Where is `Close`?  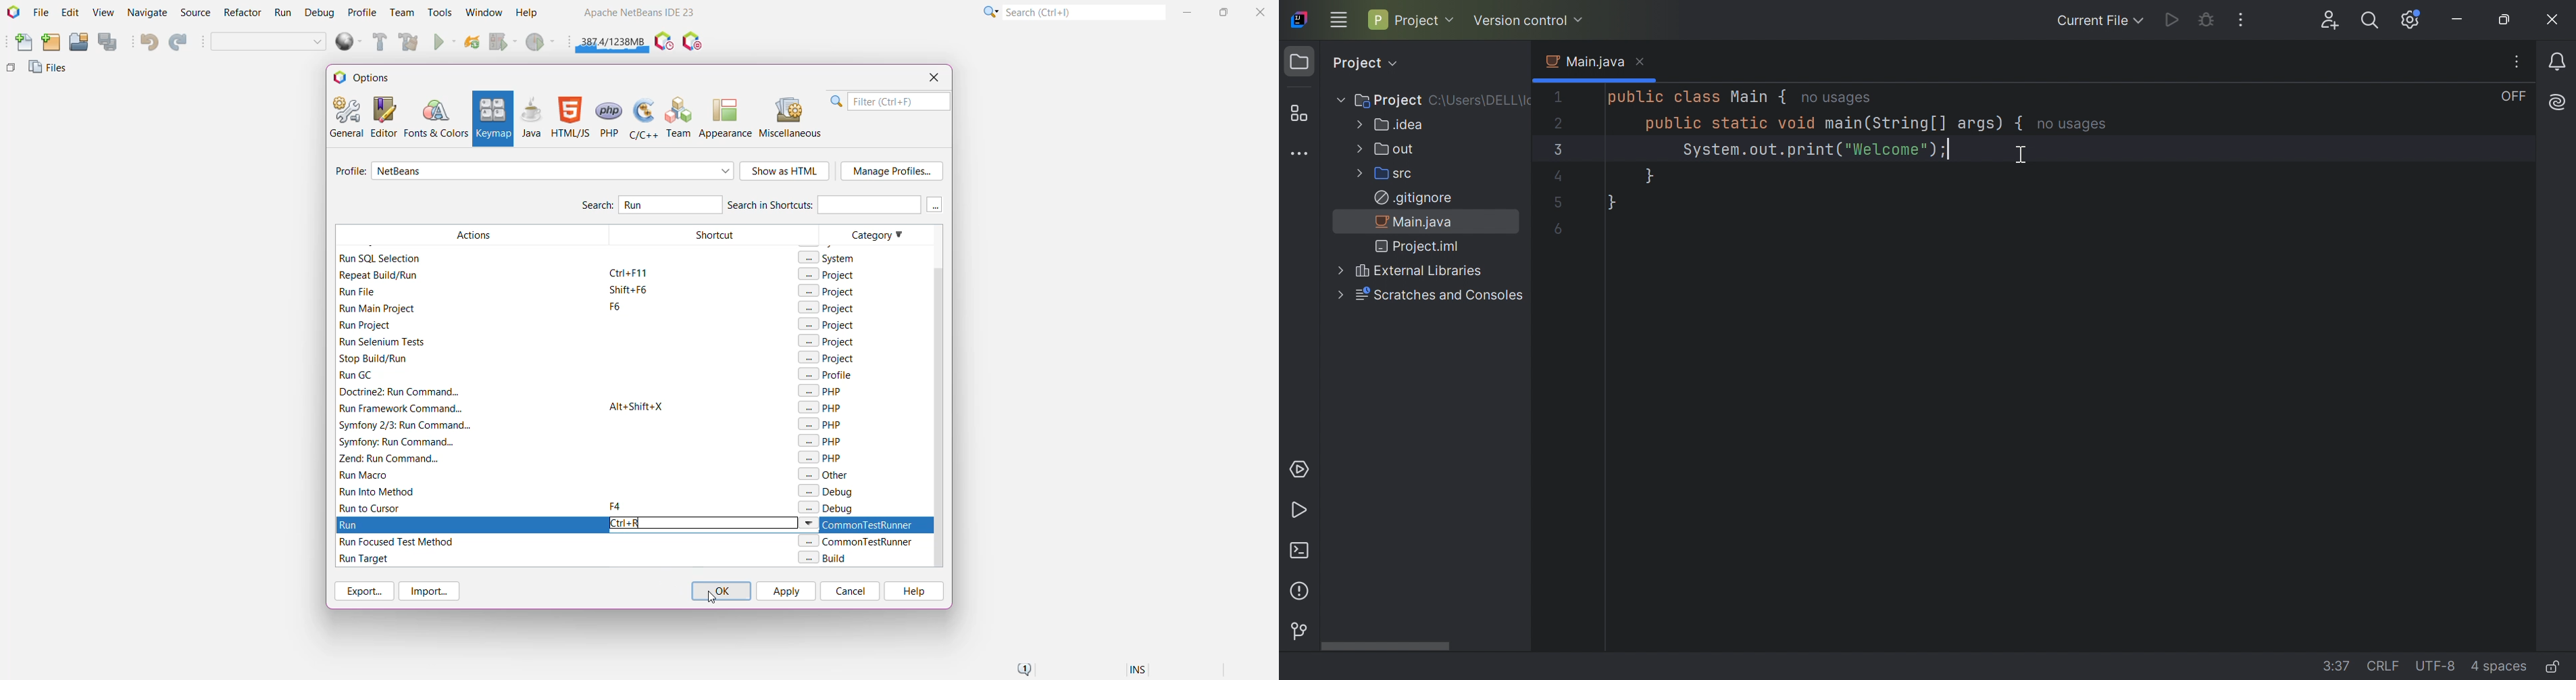 Close is located at coordinates (2552, 20).